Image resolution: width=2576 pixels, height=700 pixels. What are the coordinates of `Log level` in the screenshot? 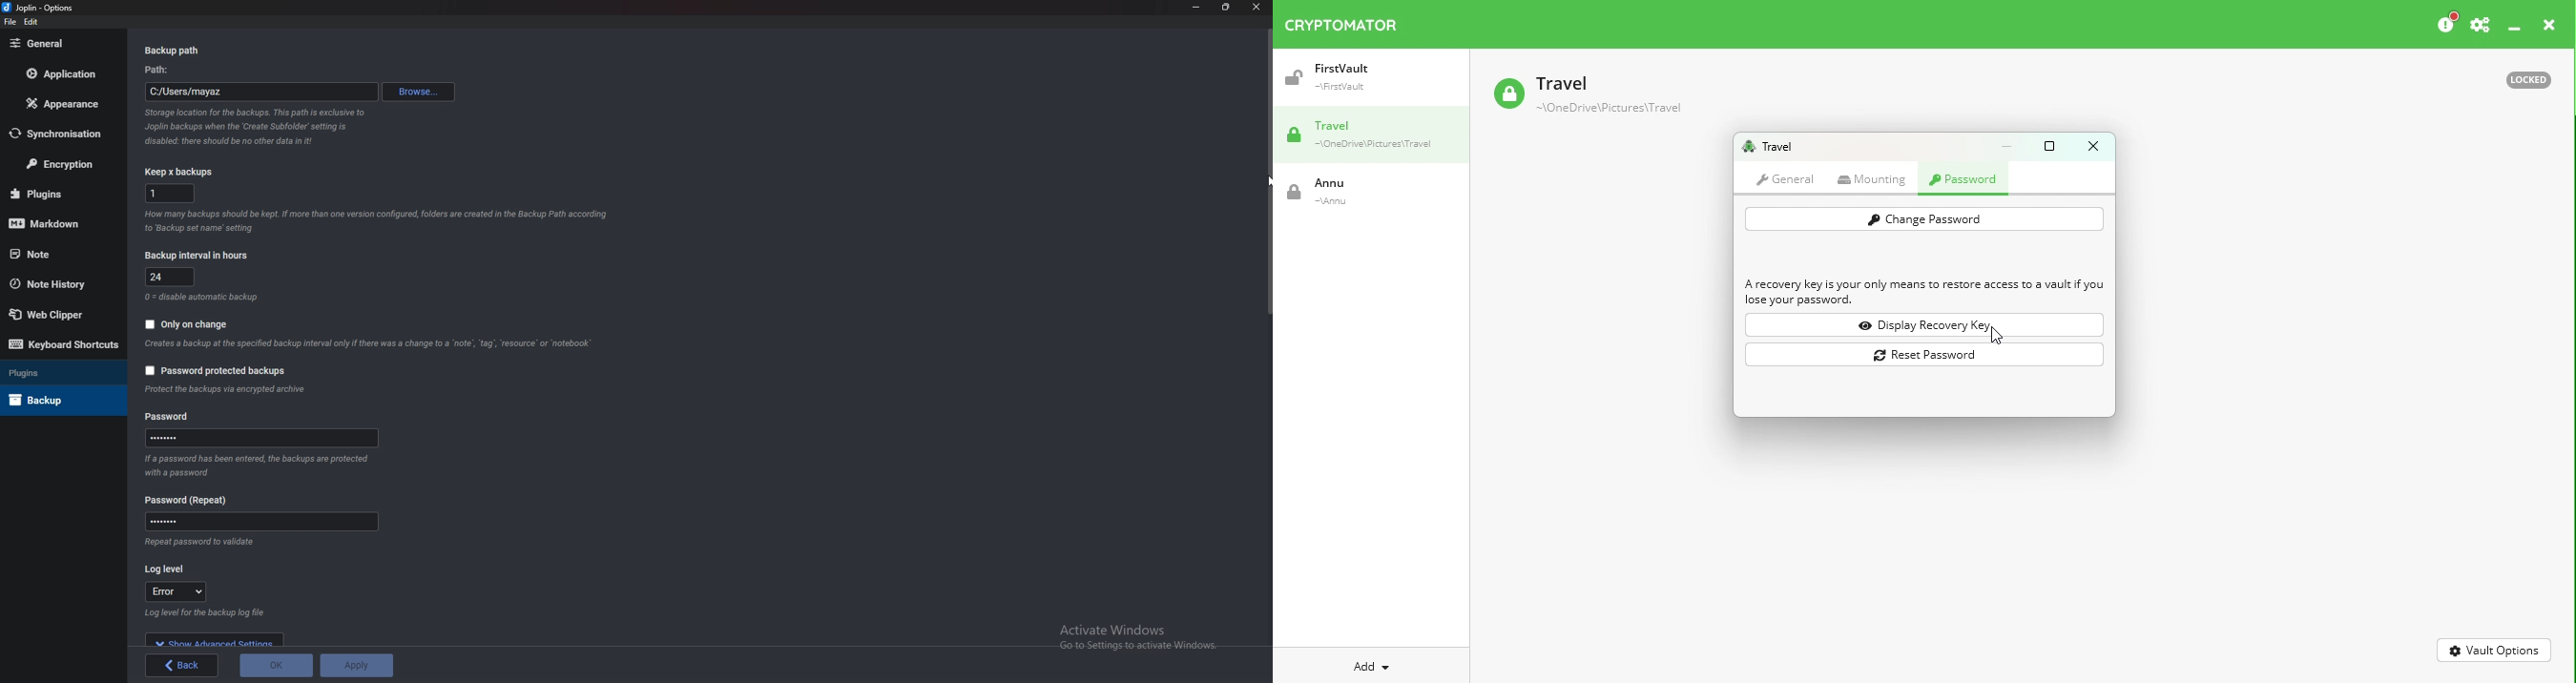 It's located at (168, 570).